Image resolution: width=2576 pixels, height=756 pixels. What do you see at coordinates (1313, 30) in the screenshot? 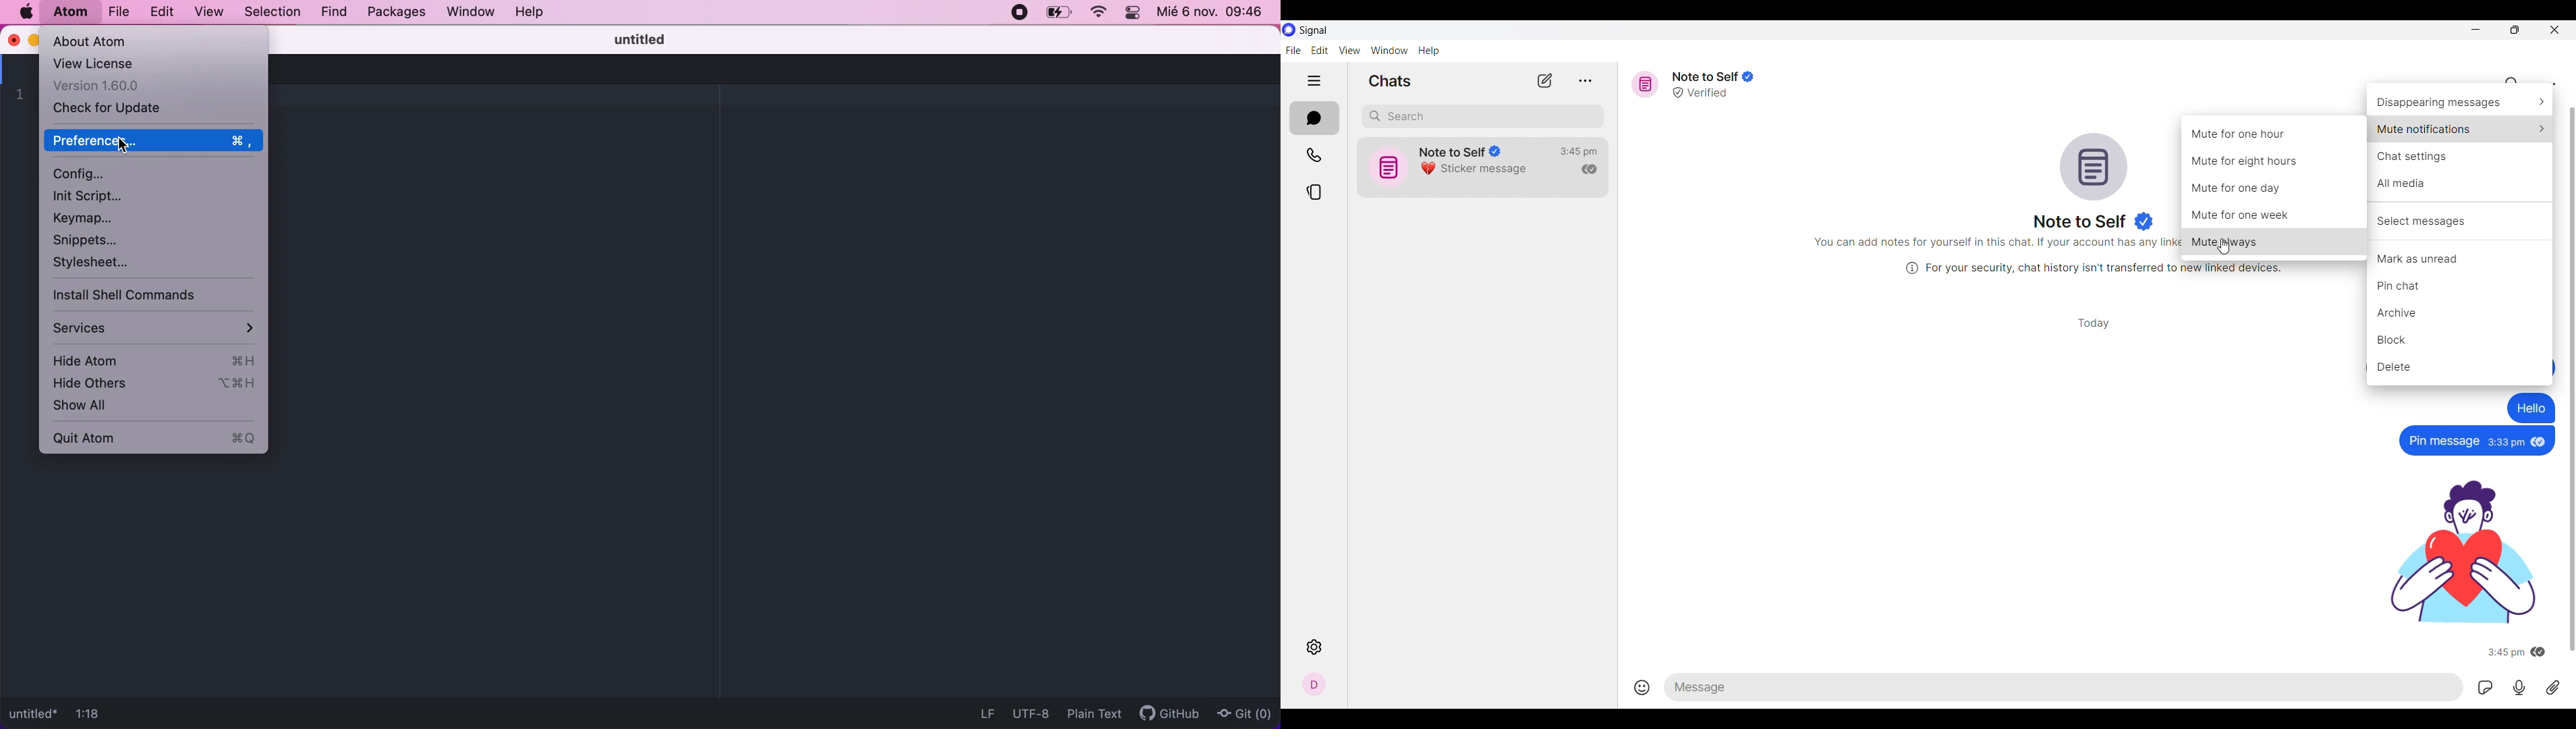
I see `Software name` at bounding box center [1313, 30].